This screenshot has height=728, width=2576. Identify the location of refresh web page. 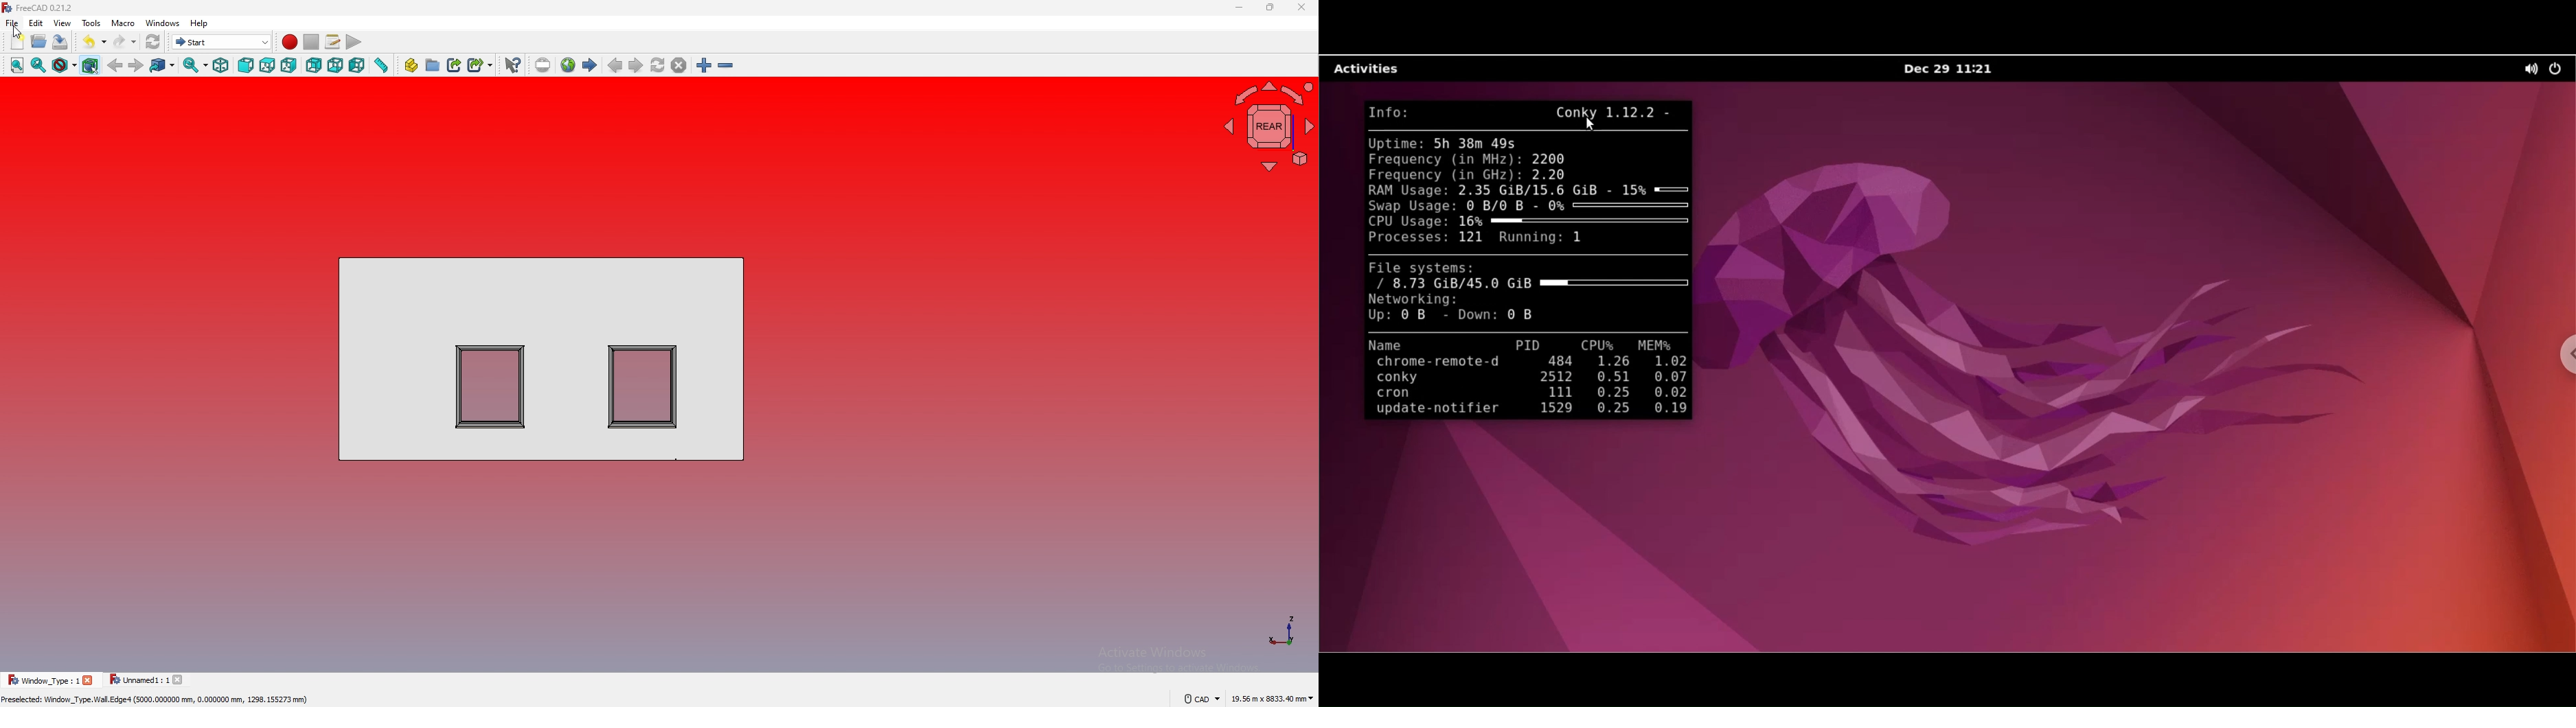
(658, 66).